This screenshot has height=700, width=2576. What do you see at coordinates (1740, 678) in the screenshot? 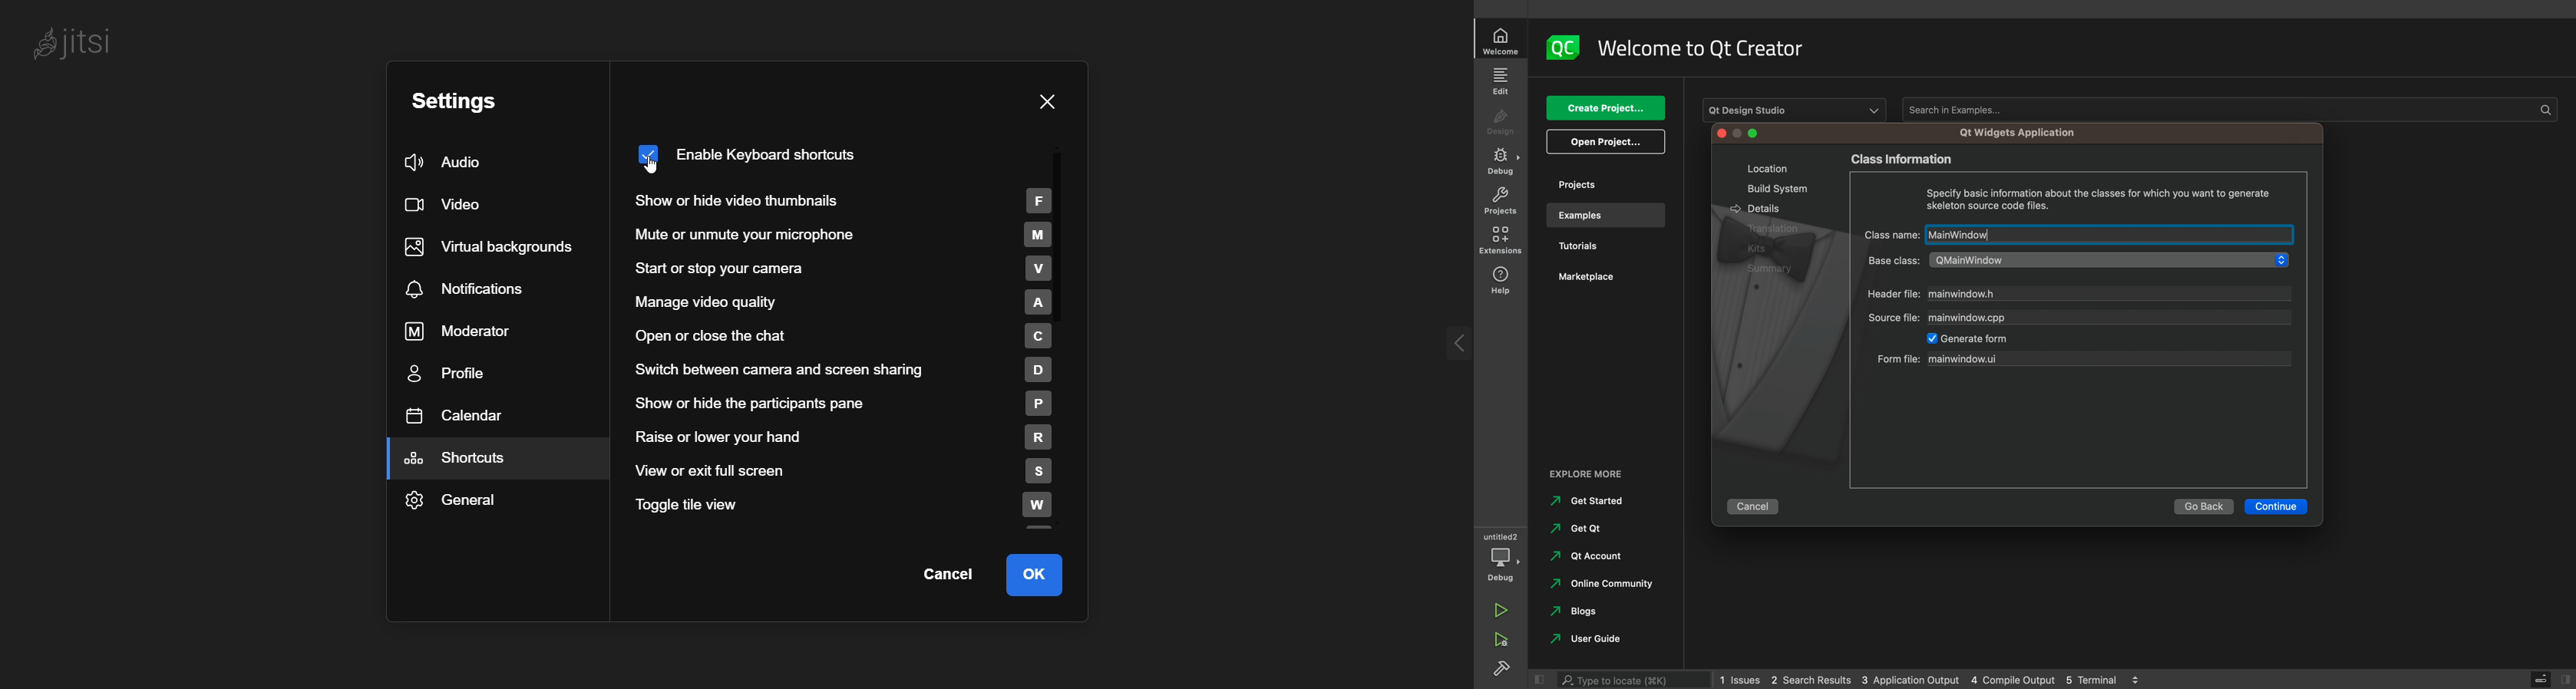
I see `1 issues` at bounding box center [1740, 678].